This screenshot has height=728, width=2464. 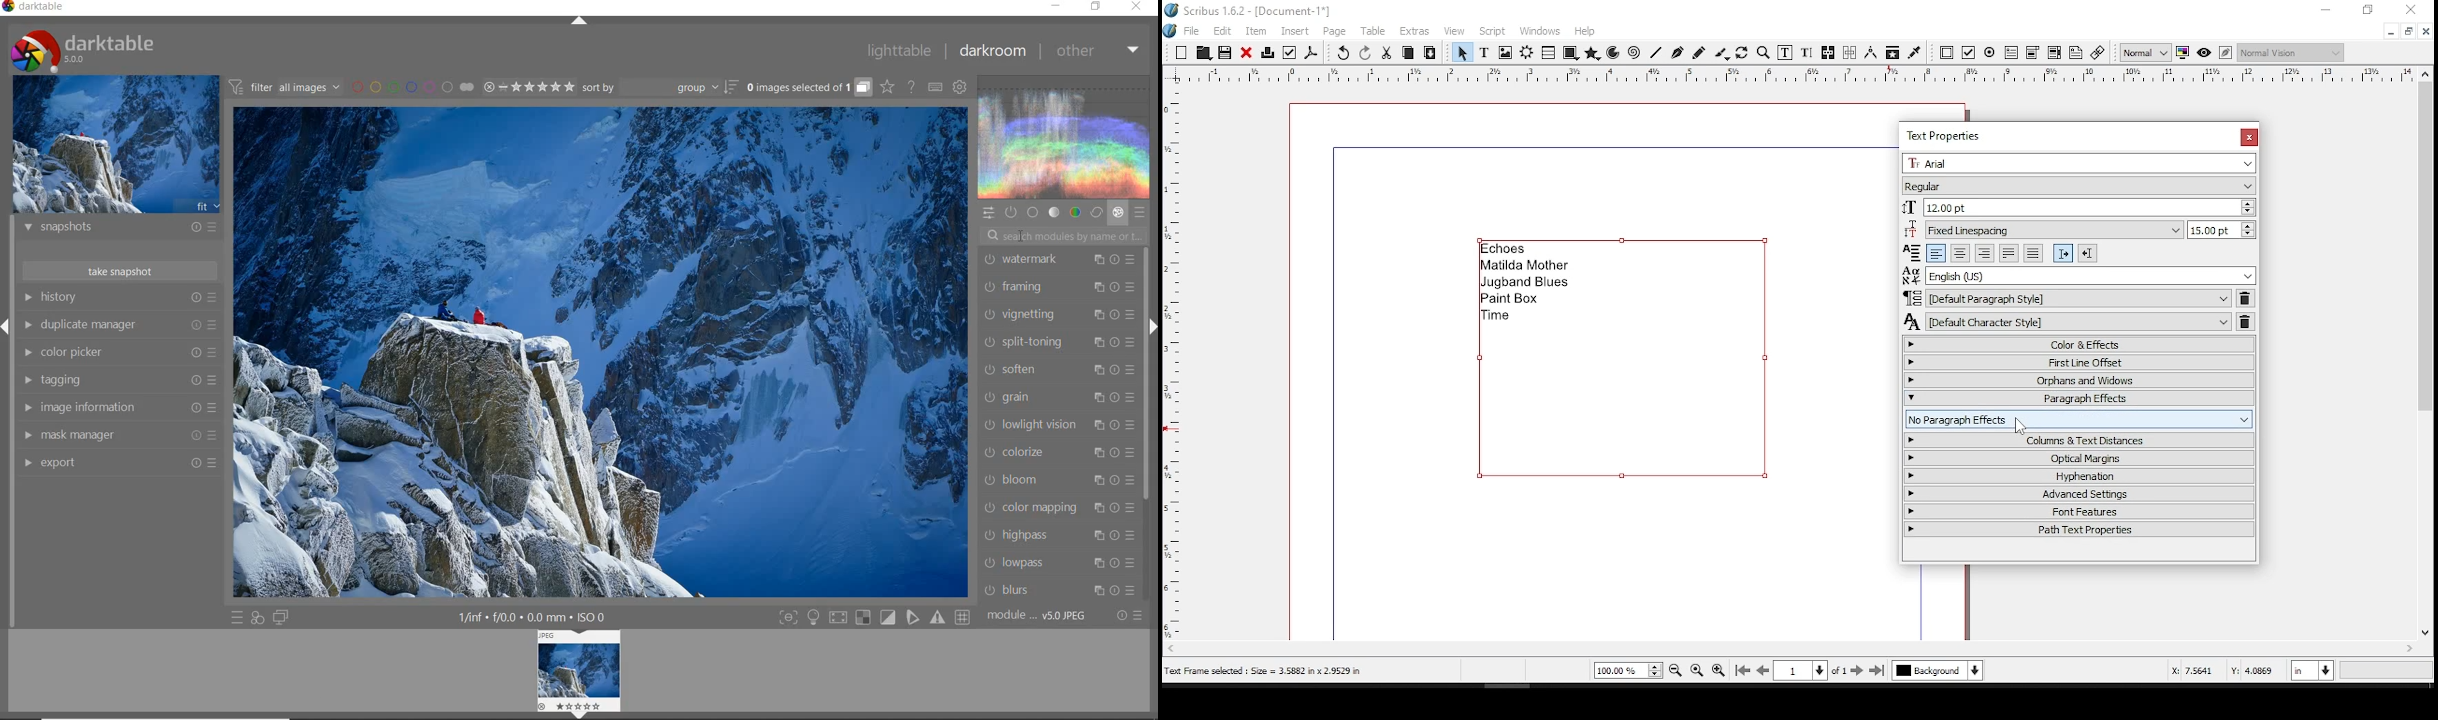 What do you see at coordinates (2078, 166) in the screenshot?
I see `font` at bounding box center [2078, 166].